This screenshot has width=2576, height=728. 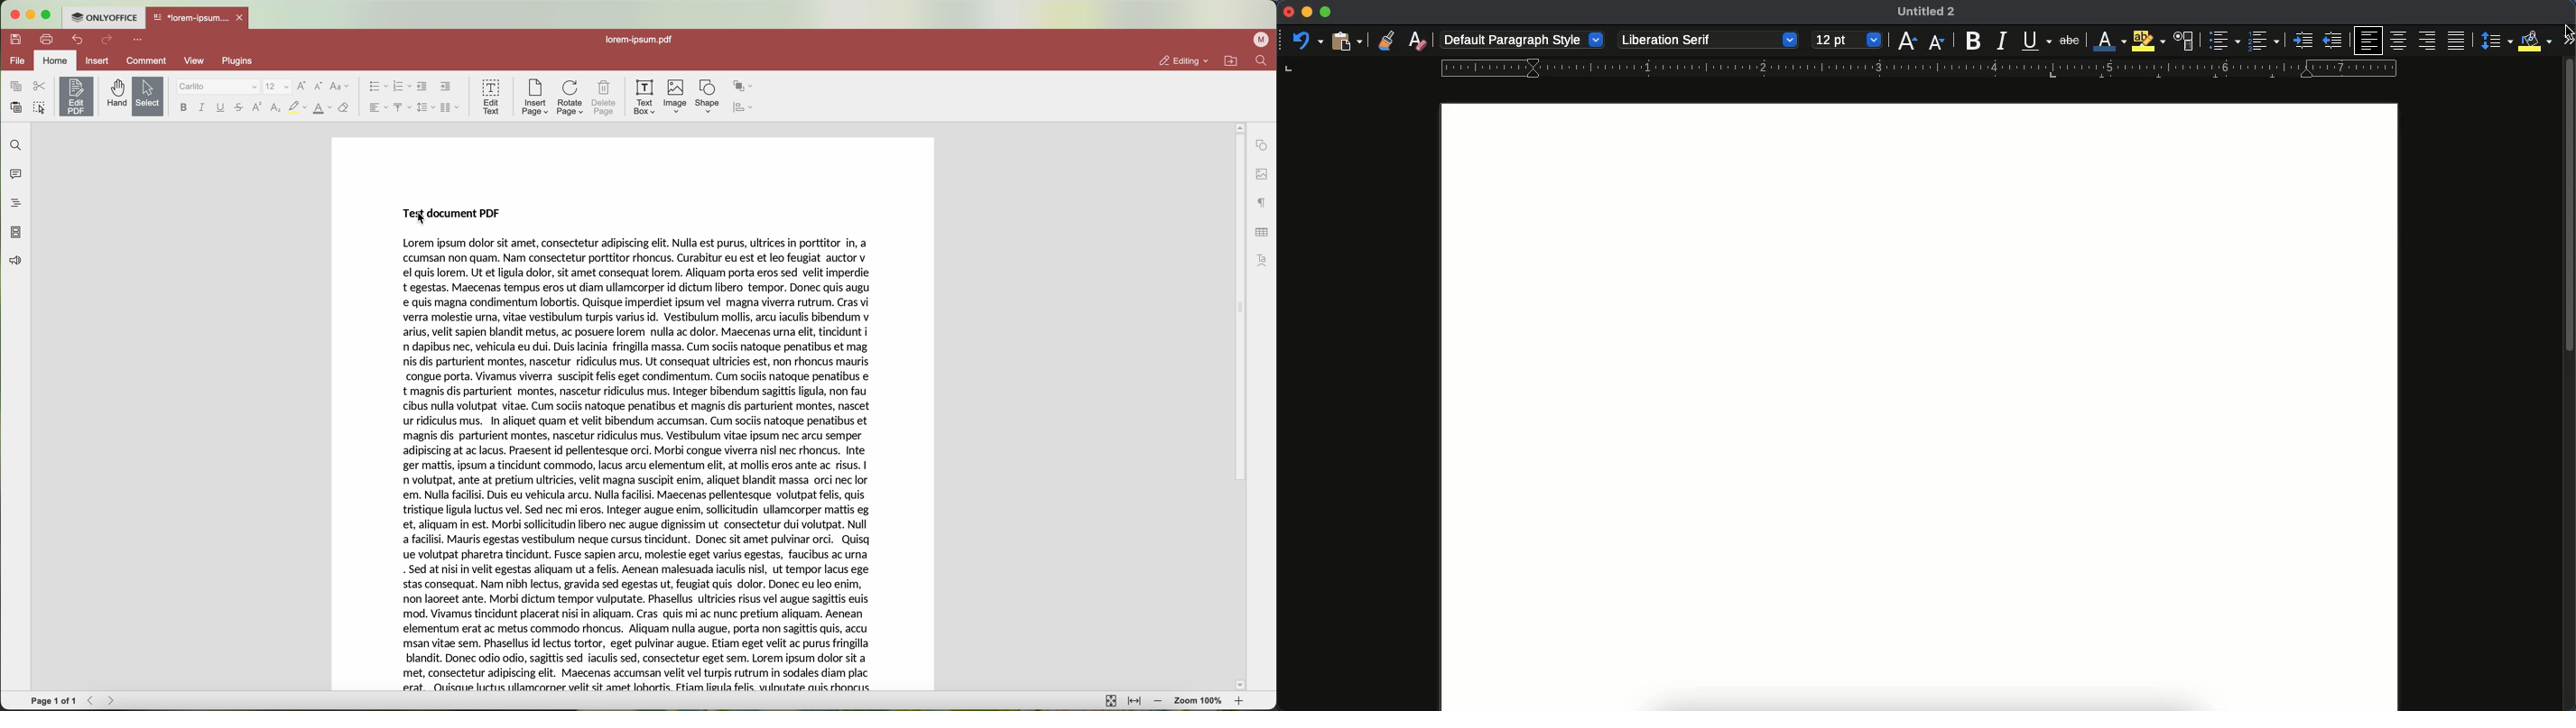 I want to click on image settings, so click(x=1261, y=173).